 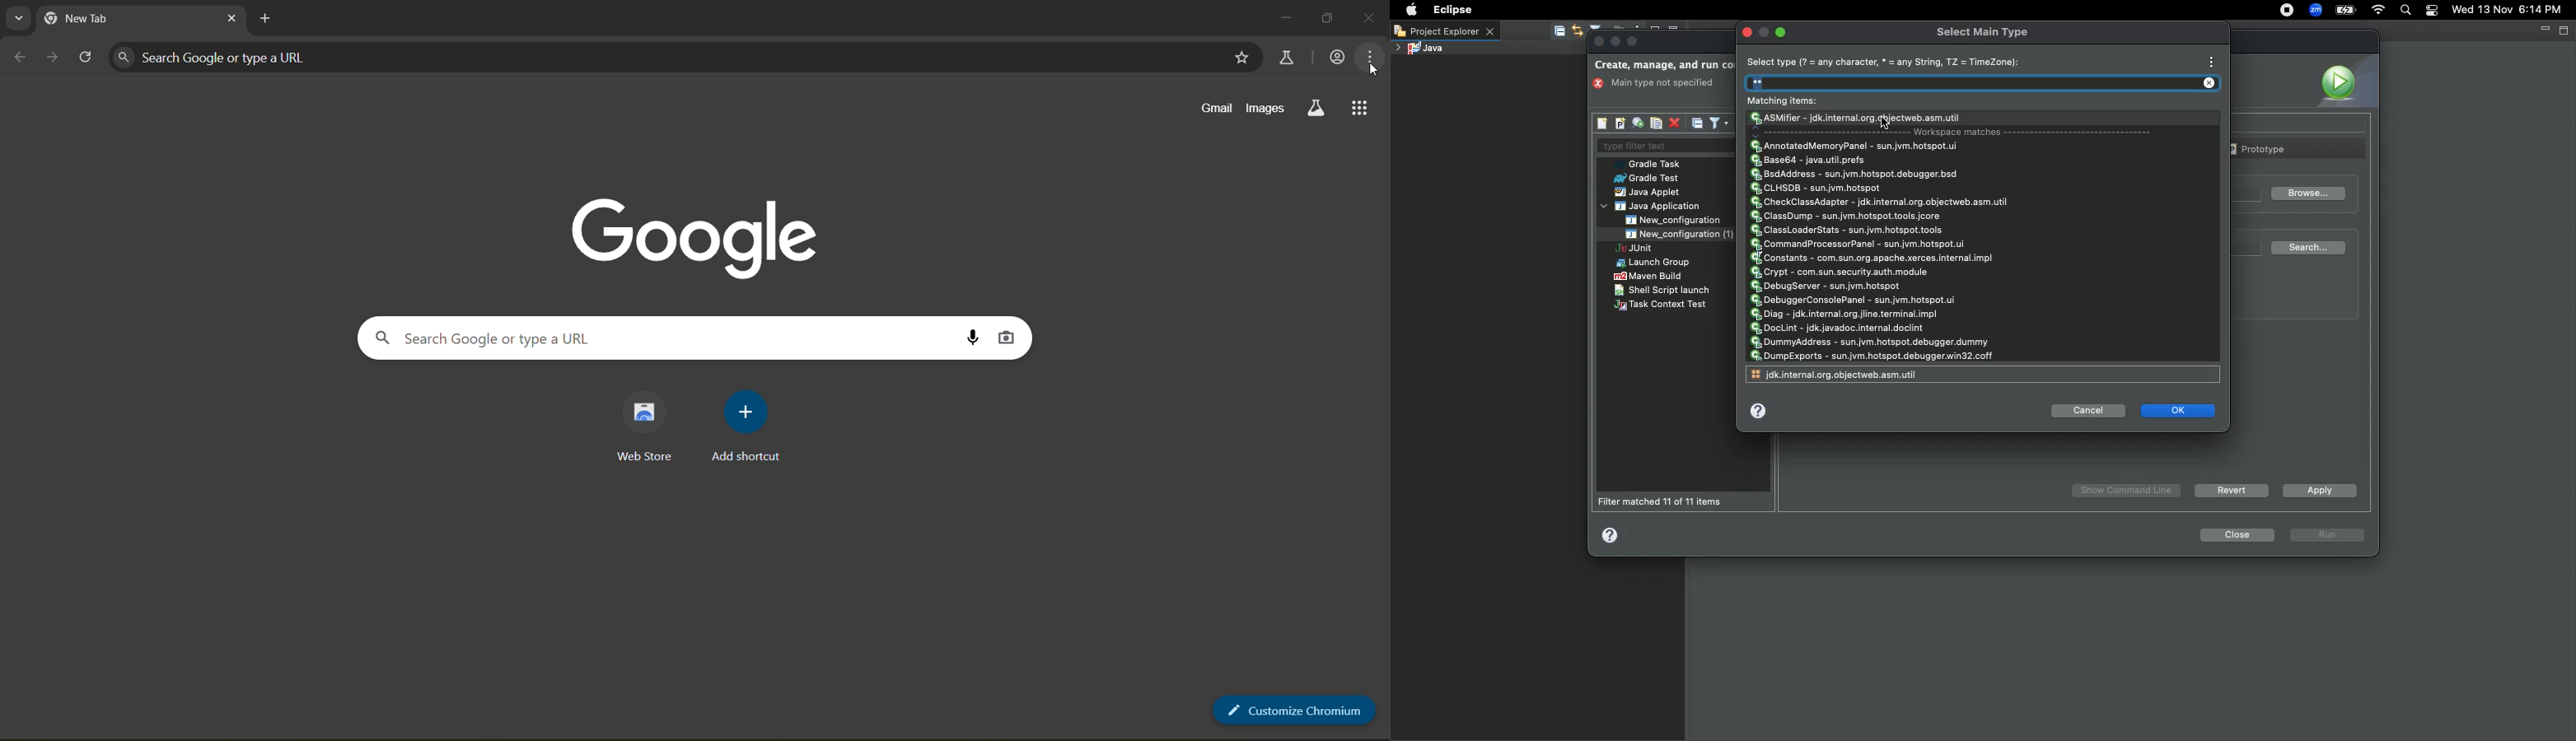 What do you see at coordinates (1961, 133) in the screenshot?
I see `Workspace matches` at bounding box center [1961, 133].